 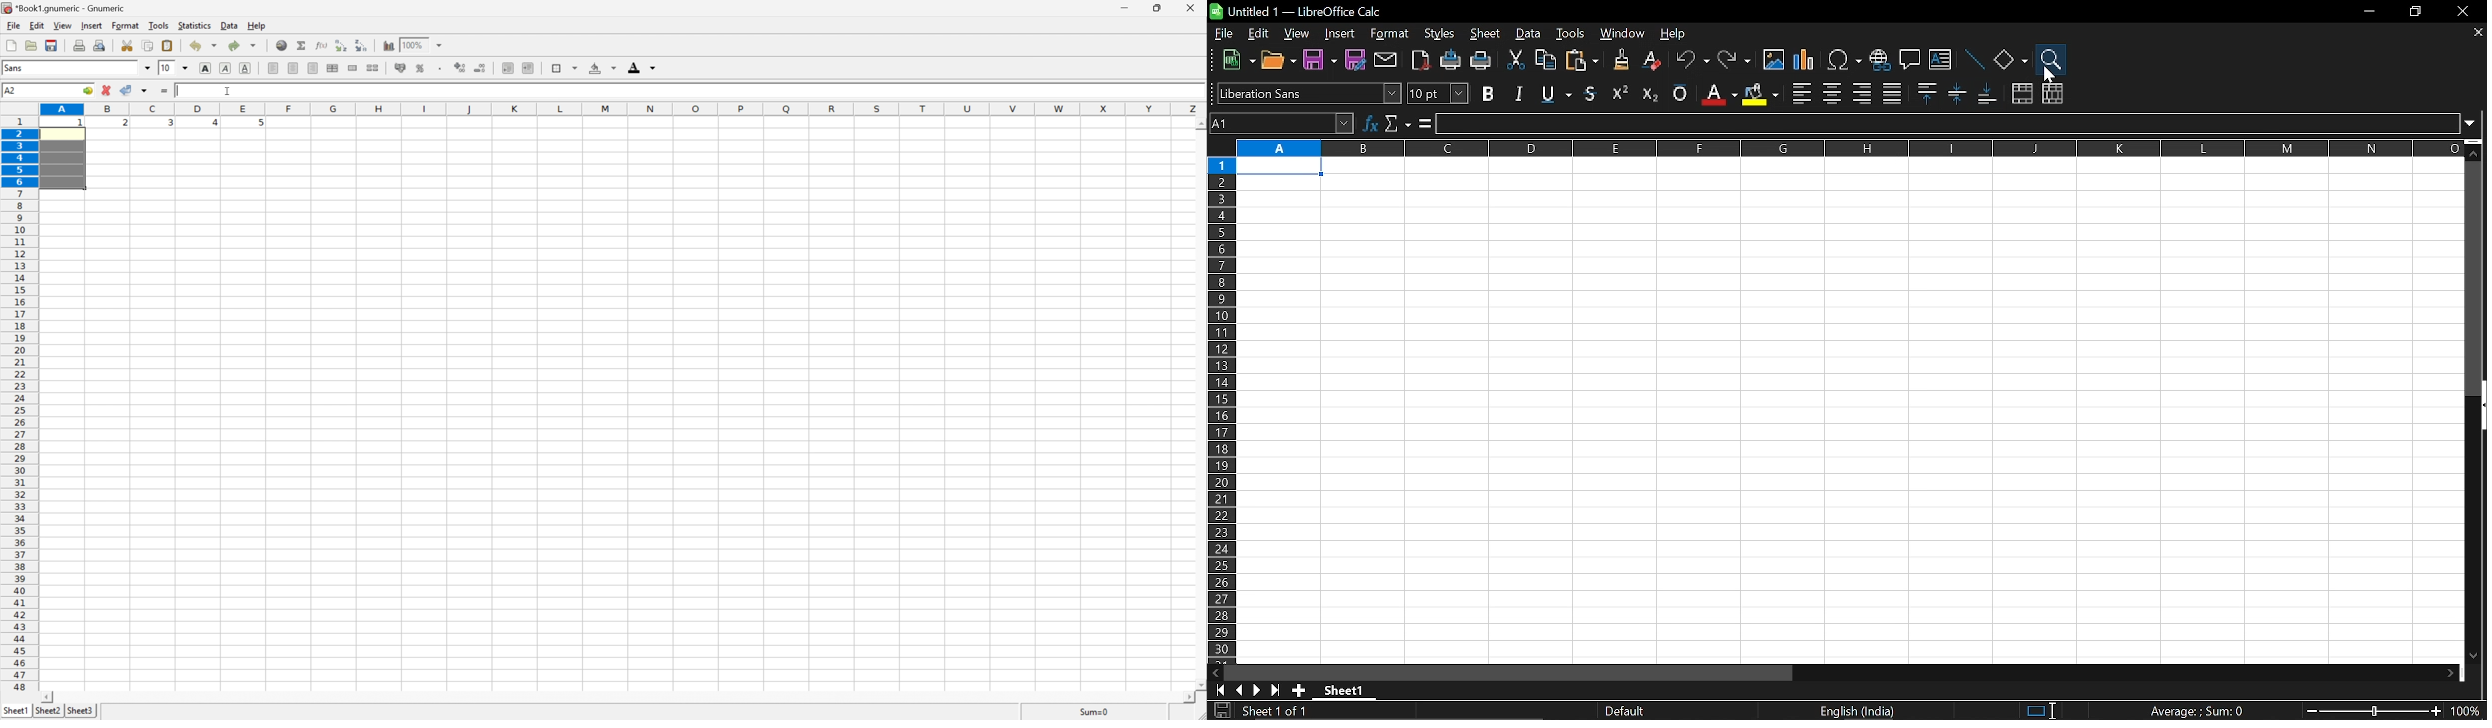 What do you see at coordinates (1519, 93) in the screenshot?
I see `italic` at bounding box center [1519, 93].